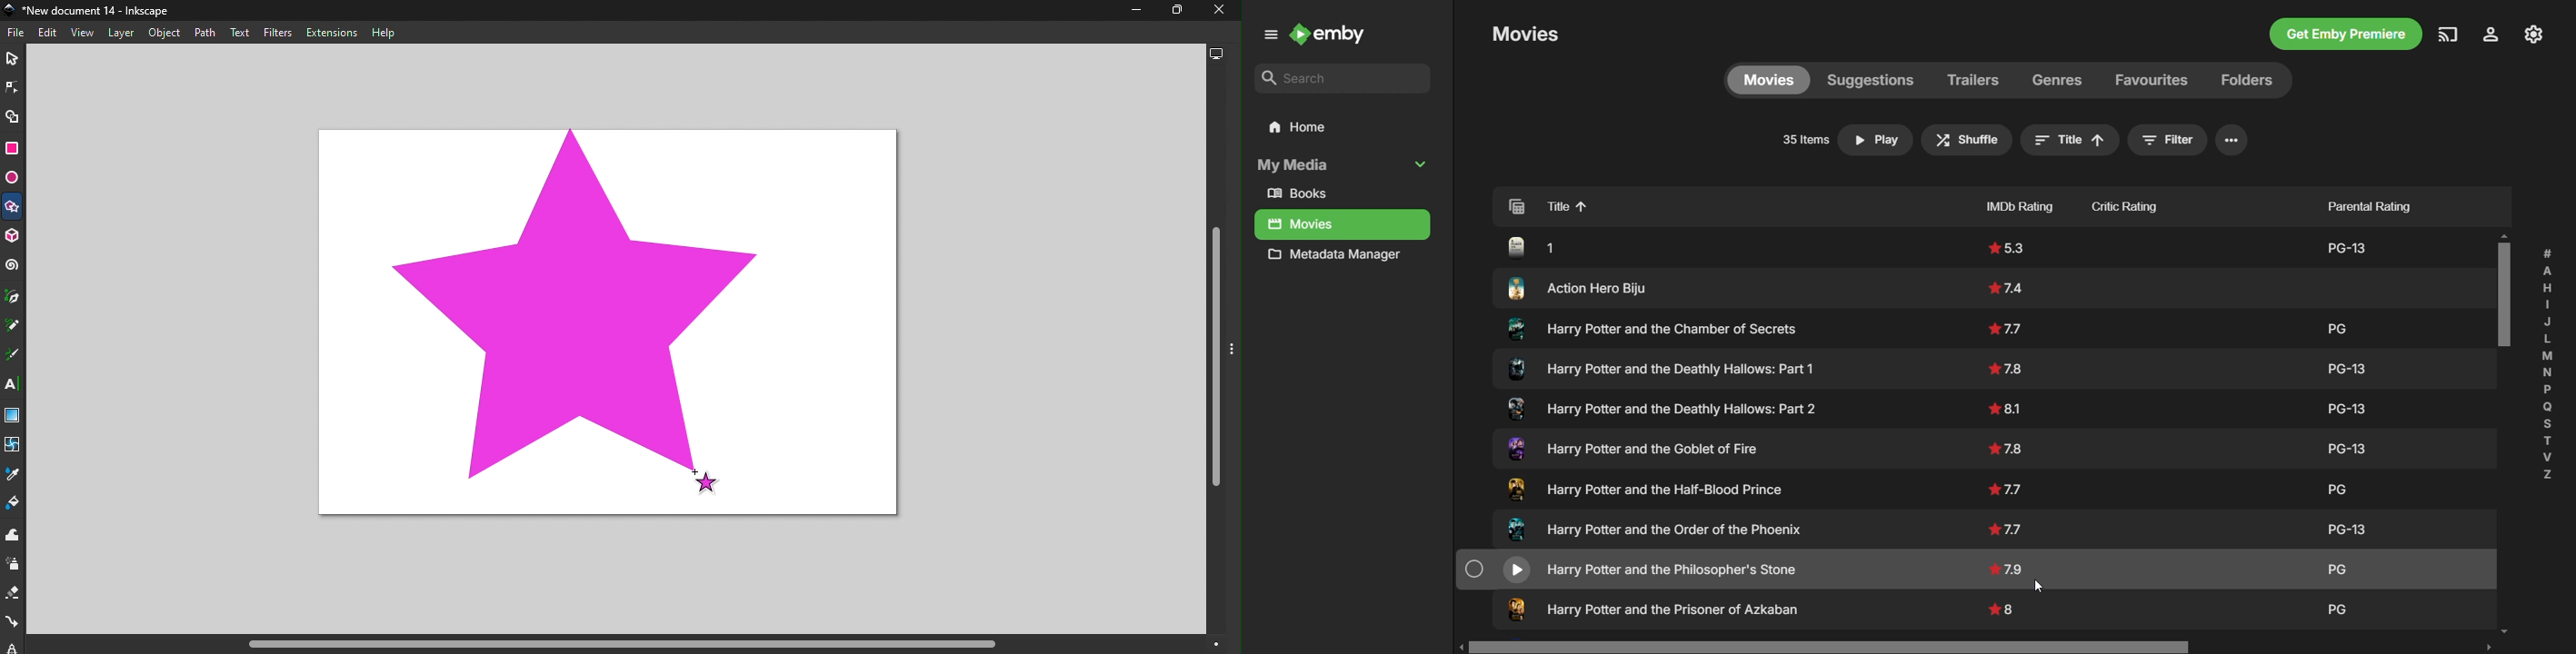 This screenshot has height=672, width=2576. Describe the element at coordinates (1703, 205) in the screenshot. I see `Movie Titles in Random sort order` at that location.